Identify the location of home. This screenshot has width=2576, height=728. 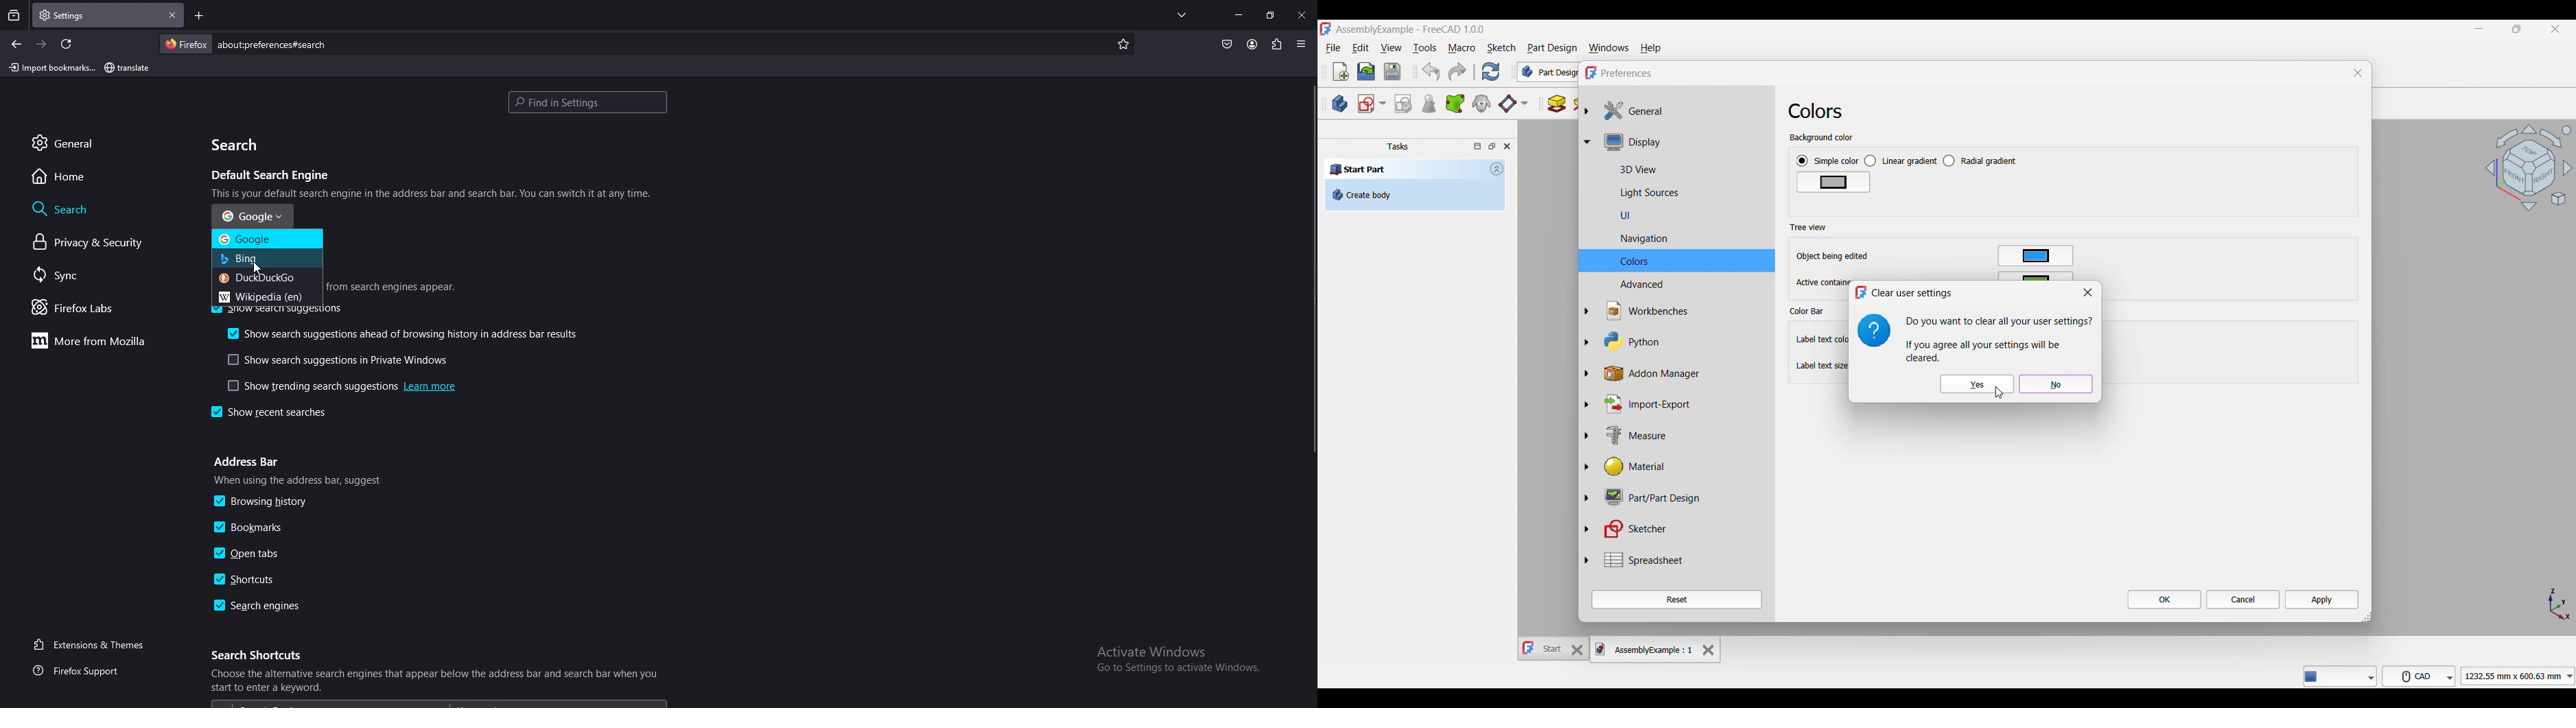
(105, 177).